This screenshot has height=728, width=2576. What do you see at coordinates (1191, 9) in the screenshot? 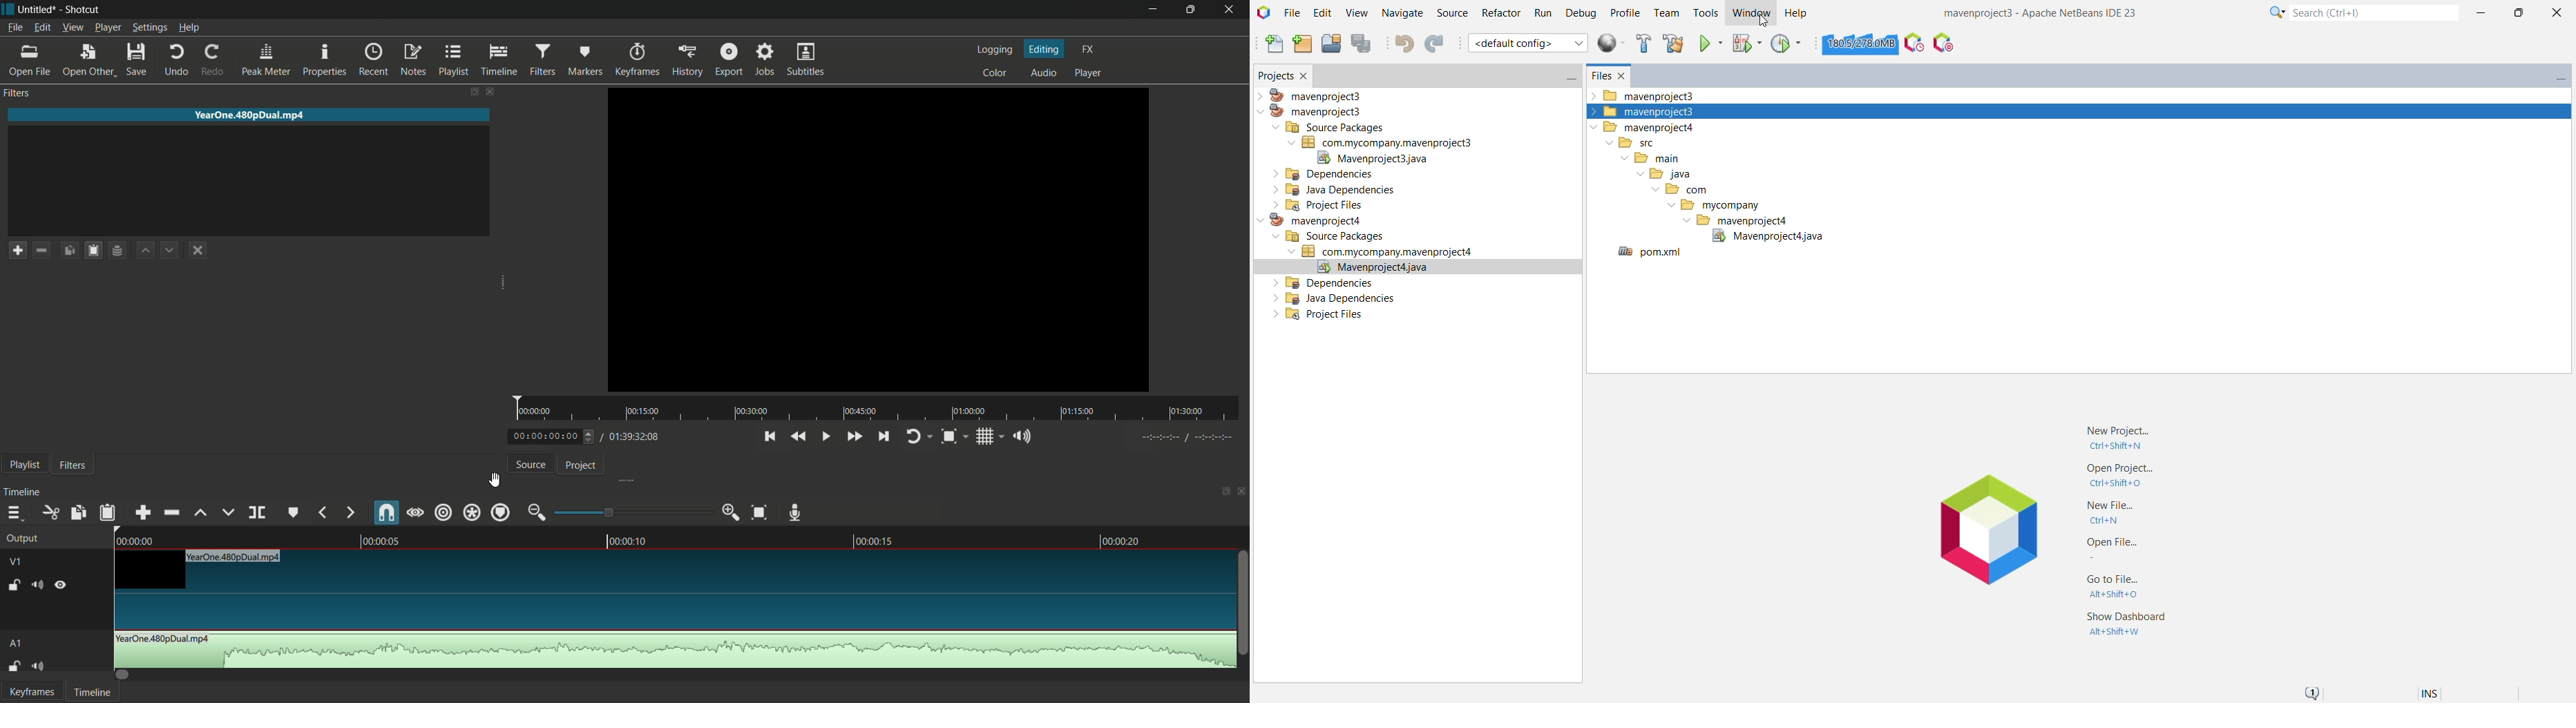
I see `maximize` at bounding box center [1191, 9].